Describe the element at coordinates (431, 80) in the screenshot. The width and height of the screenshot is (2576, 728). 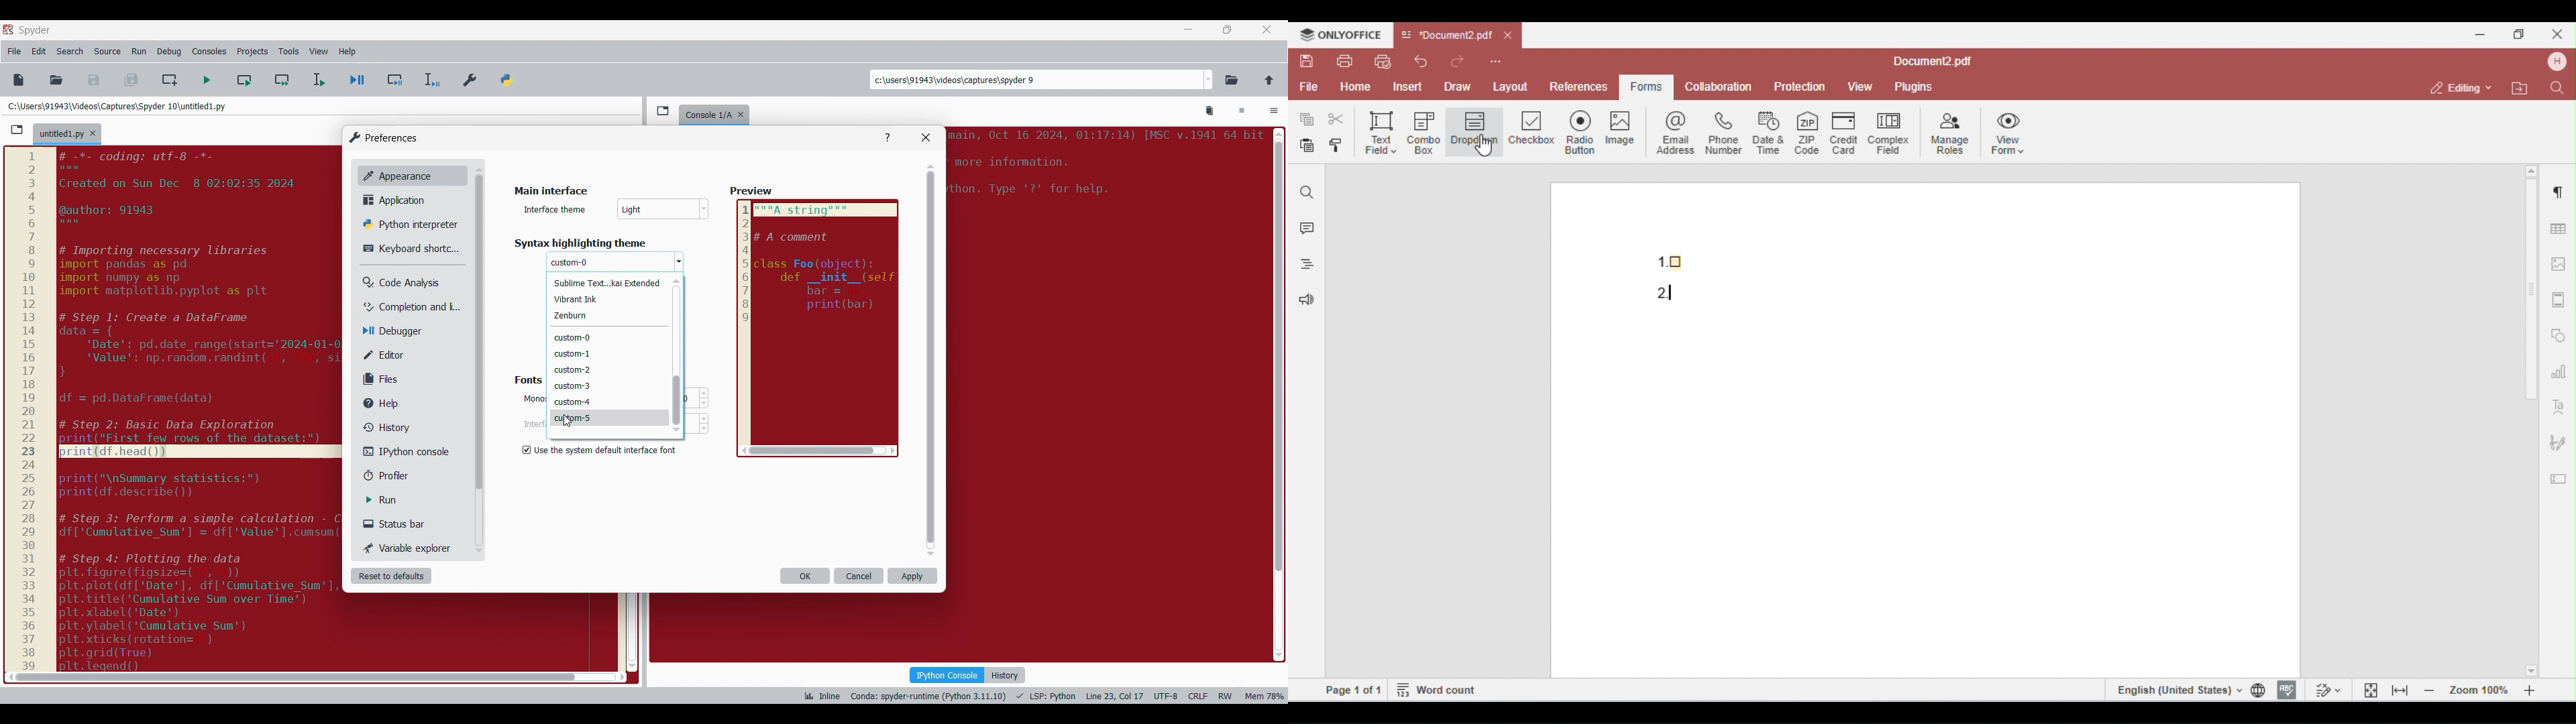
I see `Debug selection/current line` at that location.